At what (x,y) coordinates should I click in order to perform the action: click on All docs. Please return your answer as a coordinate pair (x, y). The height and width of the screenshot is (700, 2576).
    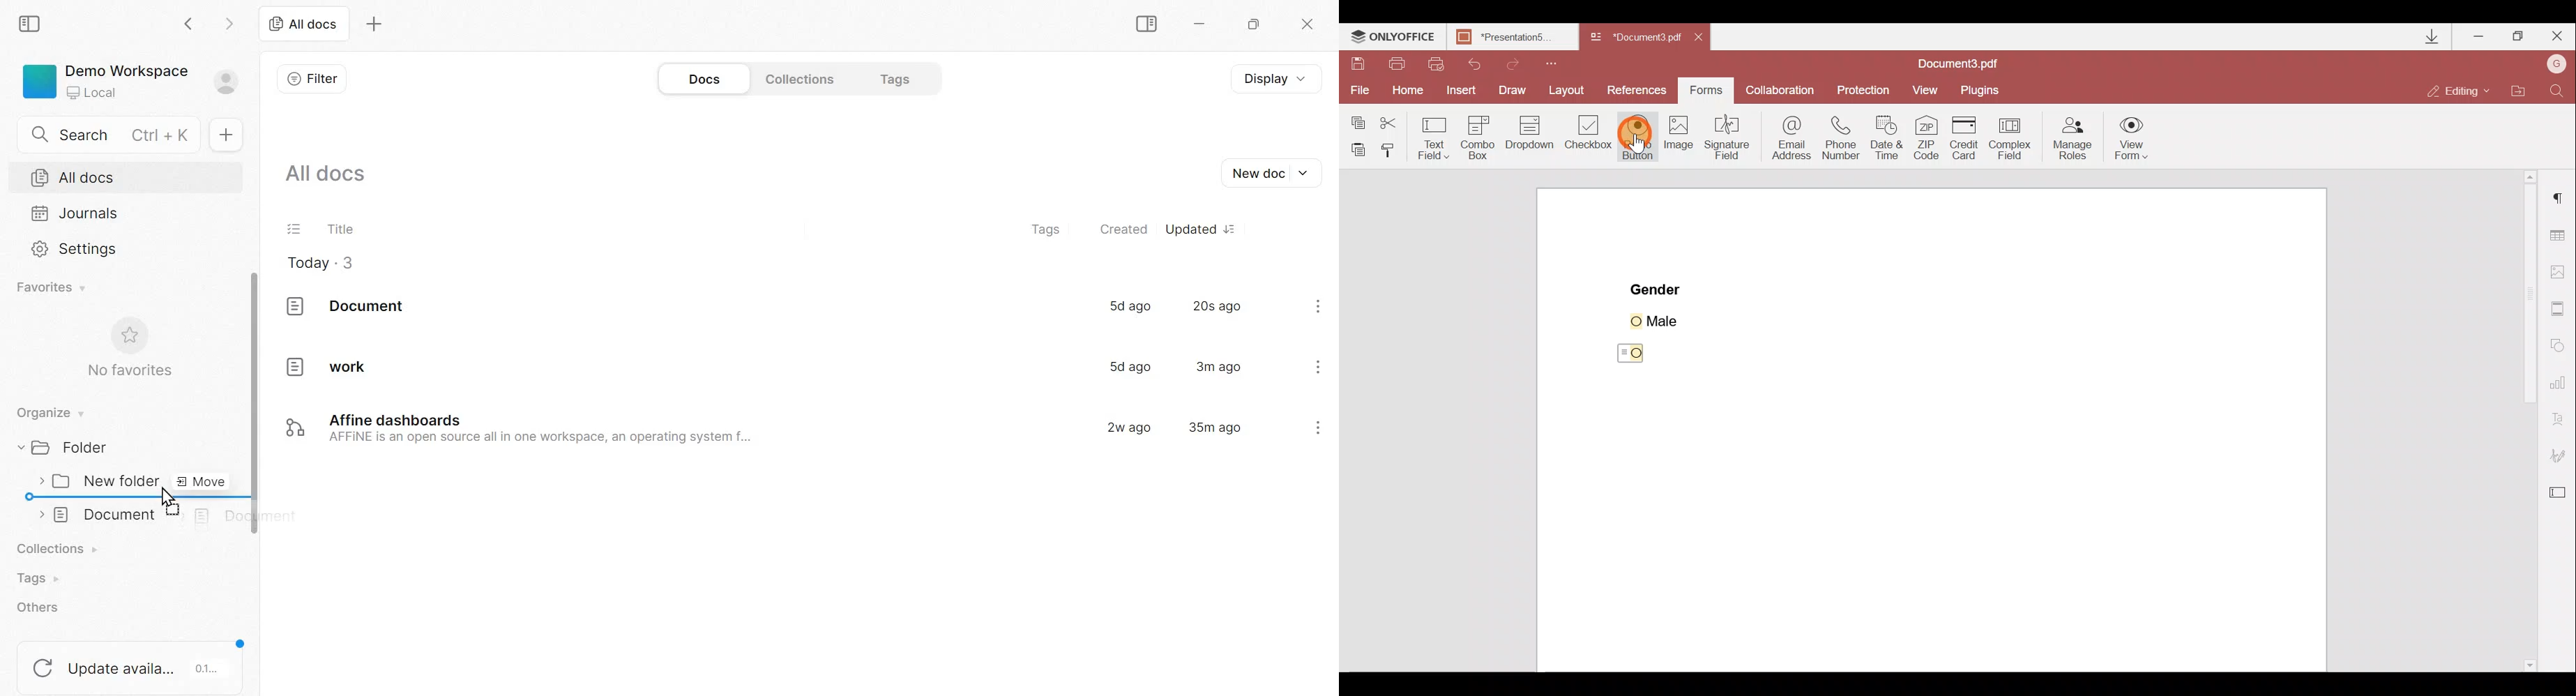
    Looking at the image, I should click on (75, 178).